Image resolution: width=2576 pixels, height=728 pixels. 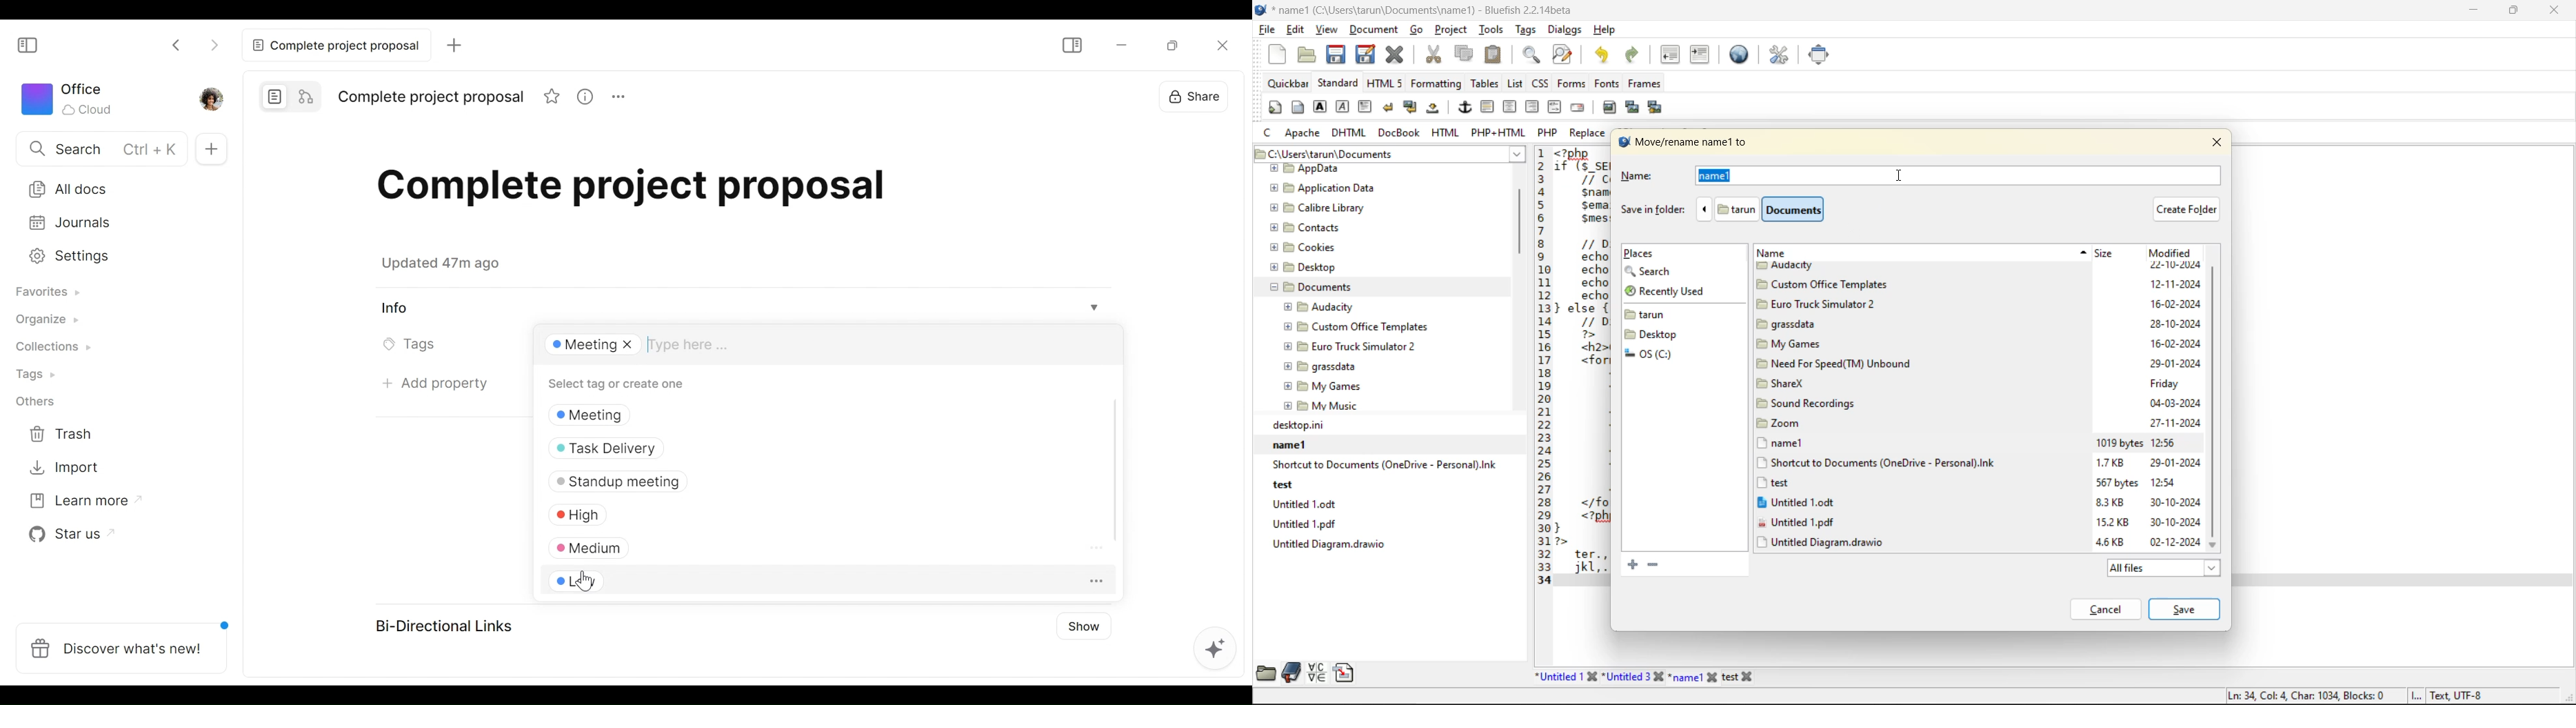 I want to click on break and clear, so click(x=1411, y=109).